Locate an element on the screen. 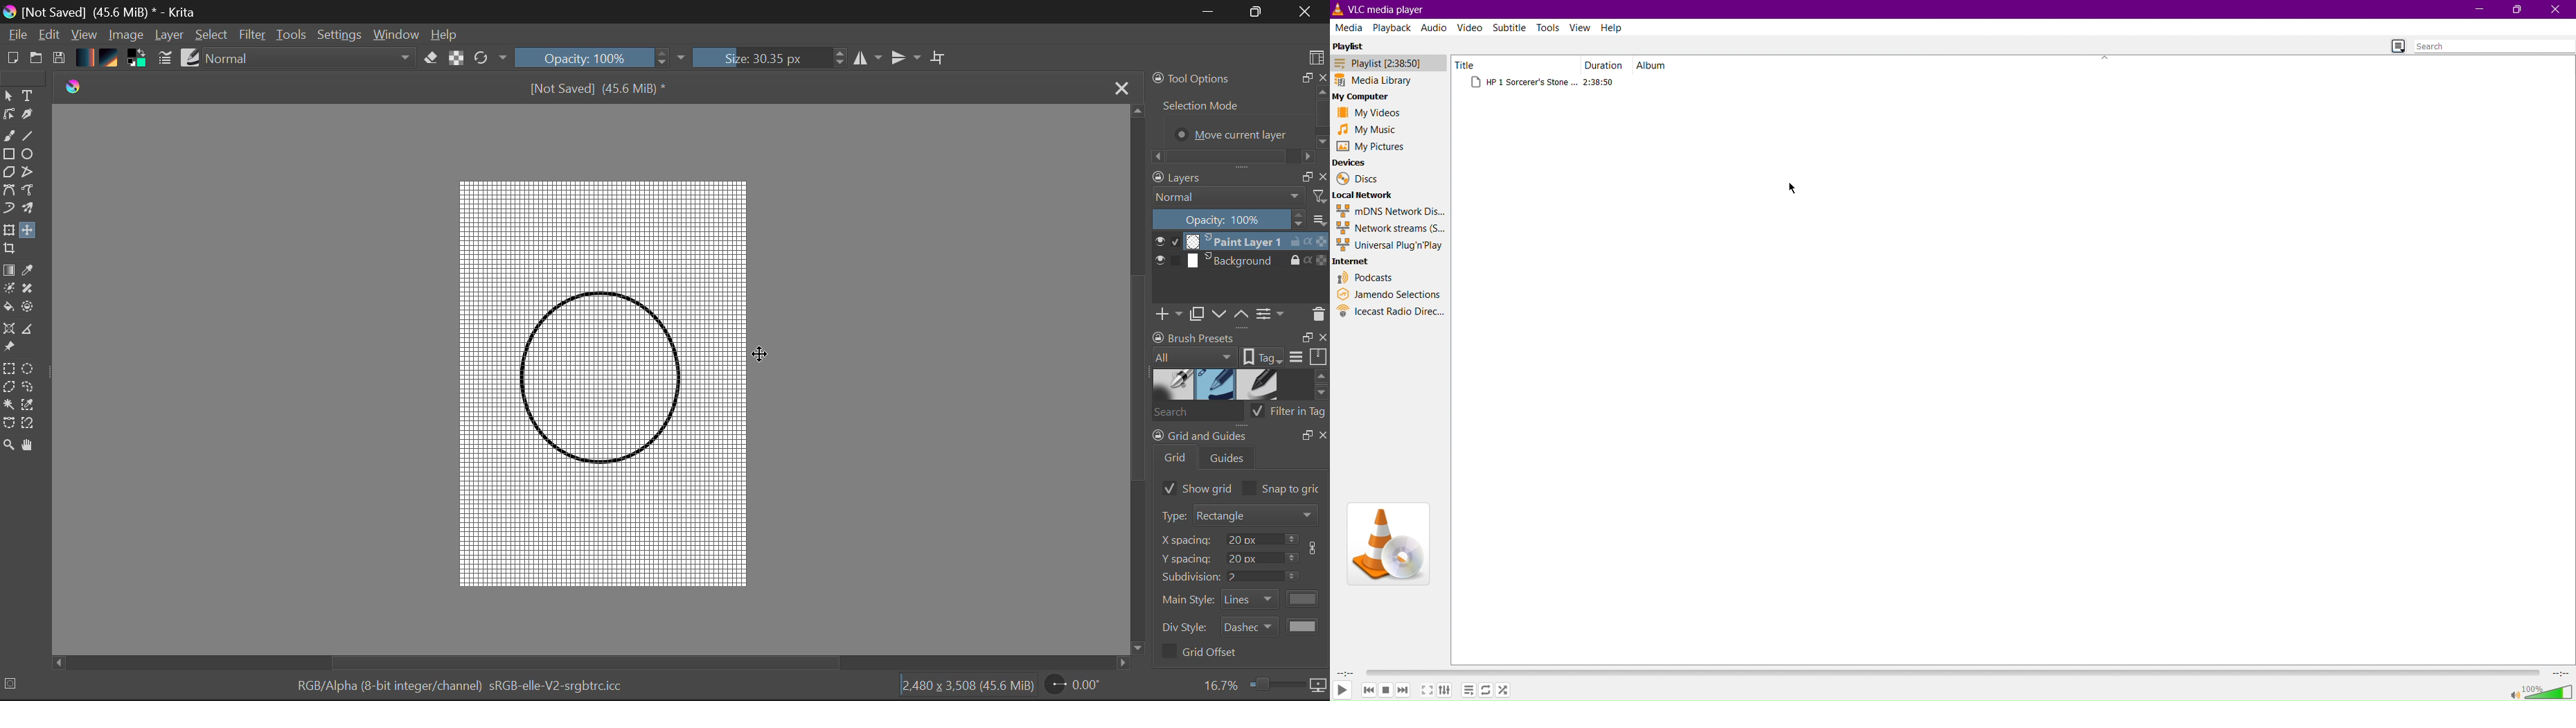  Assistant Tool is located at coordinates (10, 330).